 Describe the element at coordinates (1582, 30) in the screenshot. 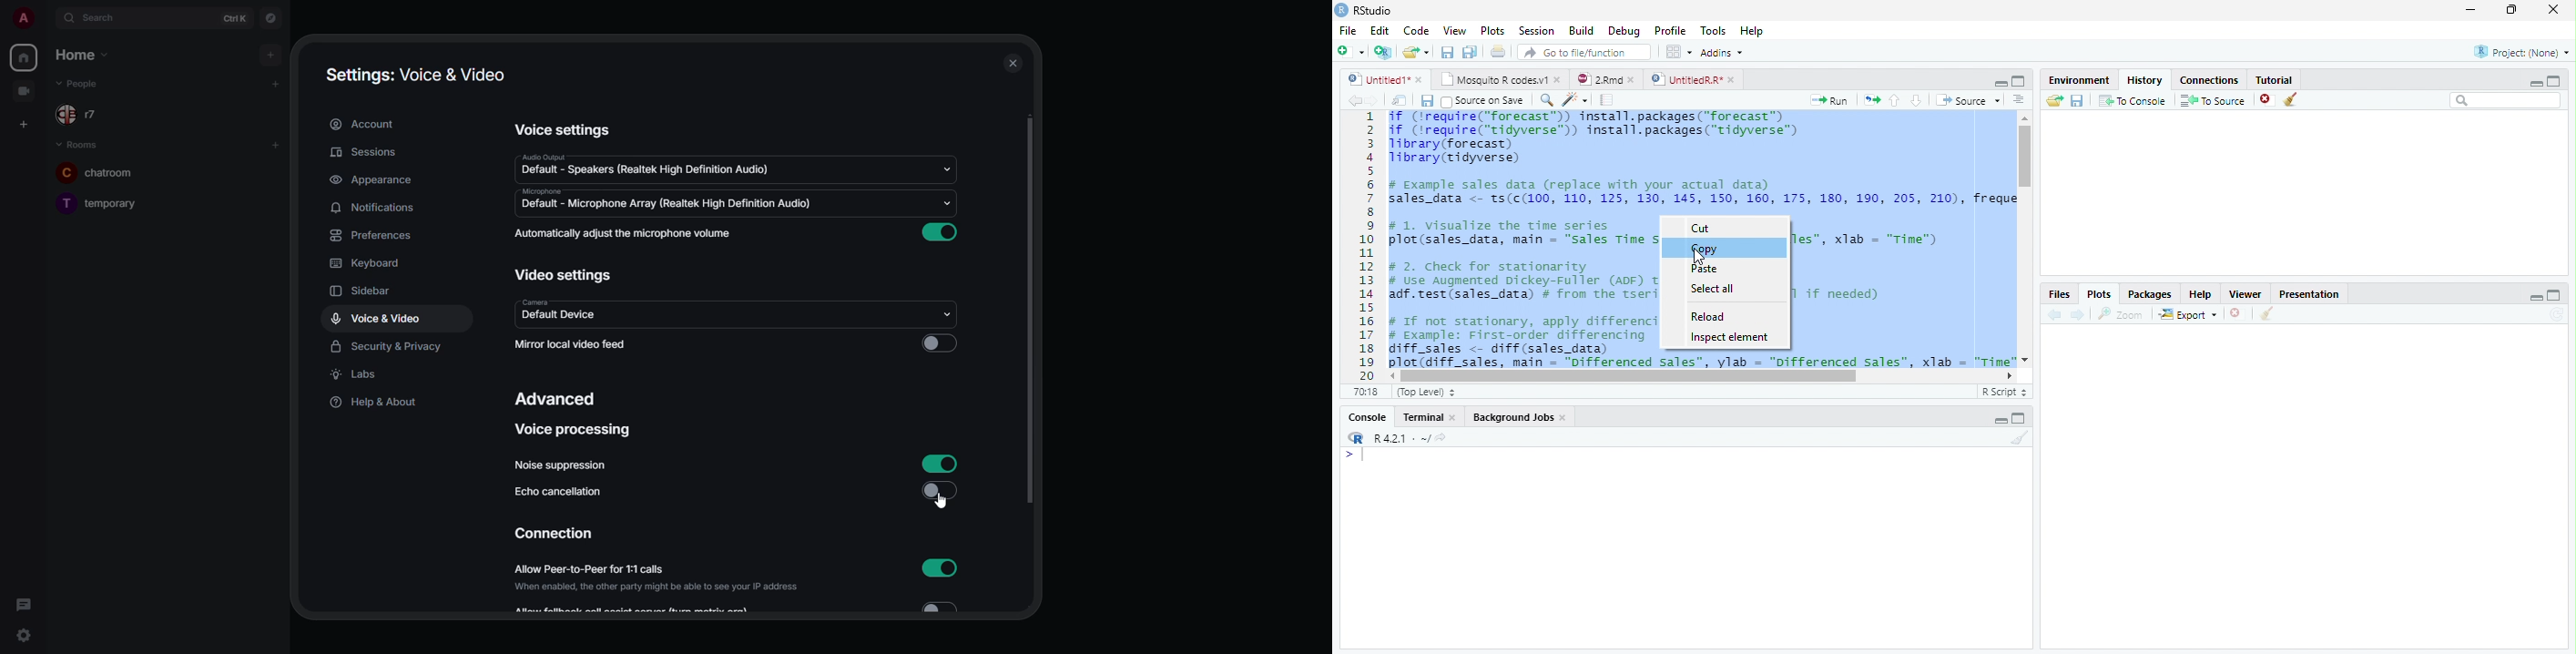

I see `Build` at that location.